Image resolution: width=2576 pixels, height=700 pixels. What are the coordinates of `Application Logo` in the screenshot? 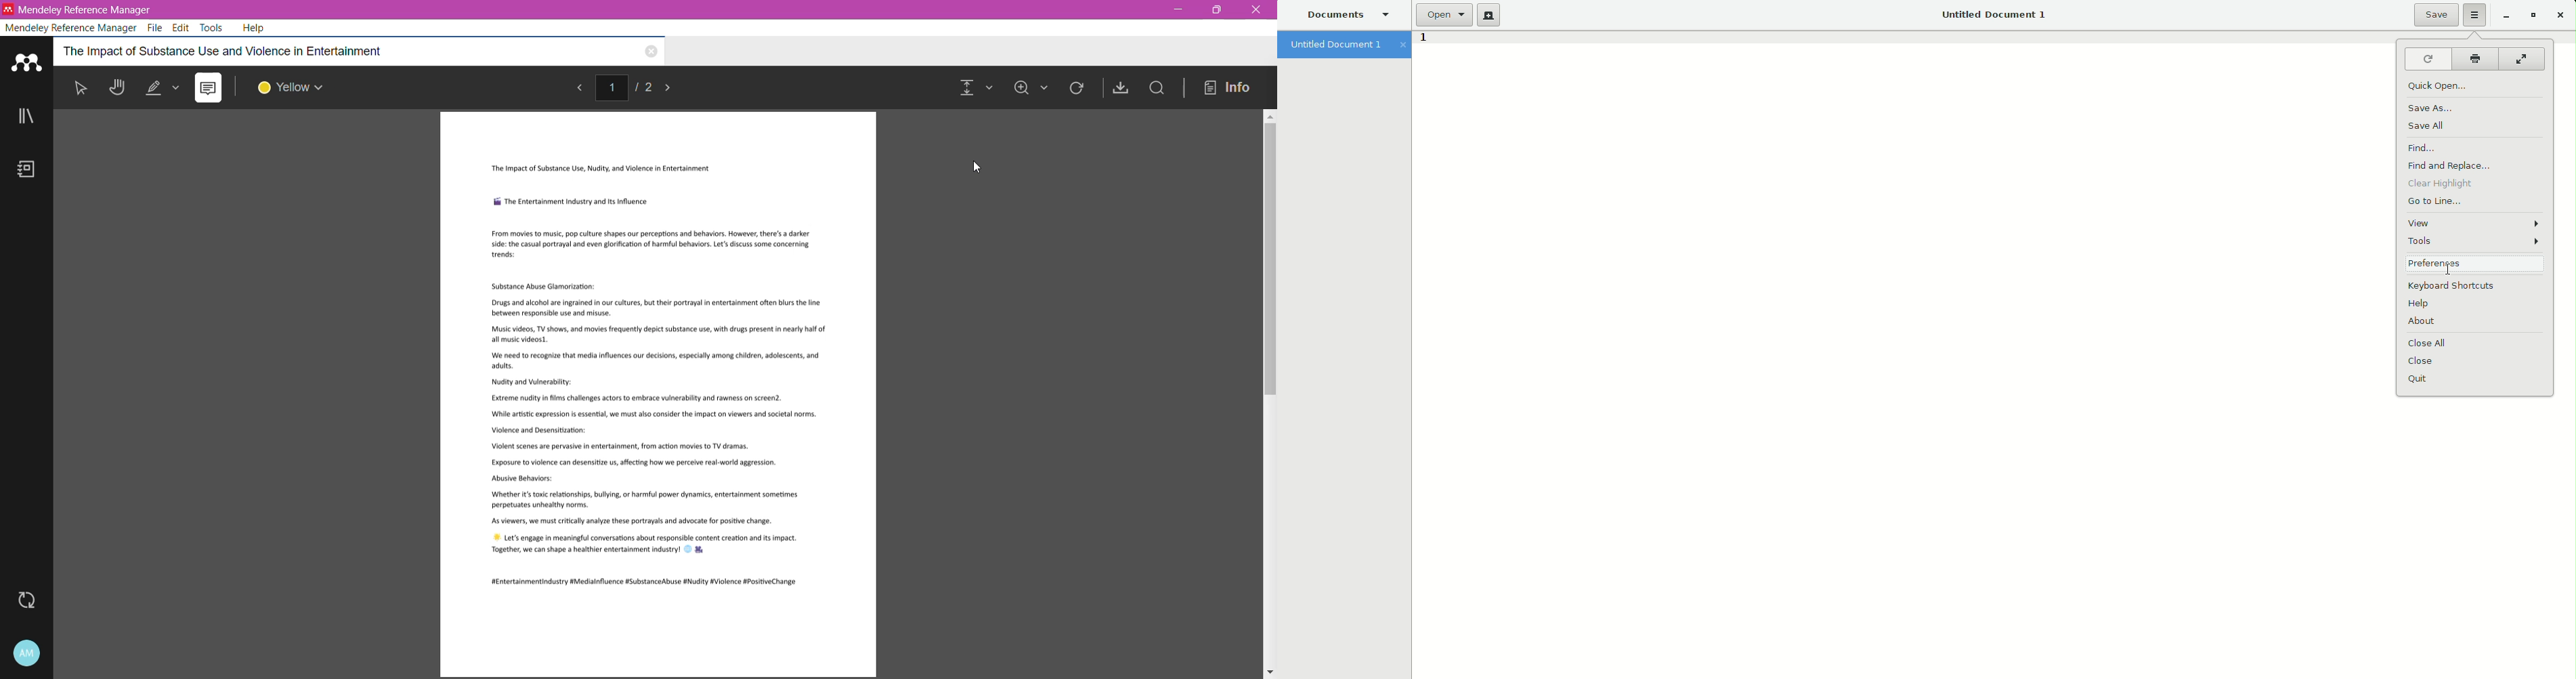 It's located at (27, 61).